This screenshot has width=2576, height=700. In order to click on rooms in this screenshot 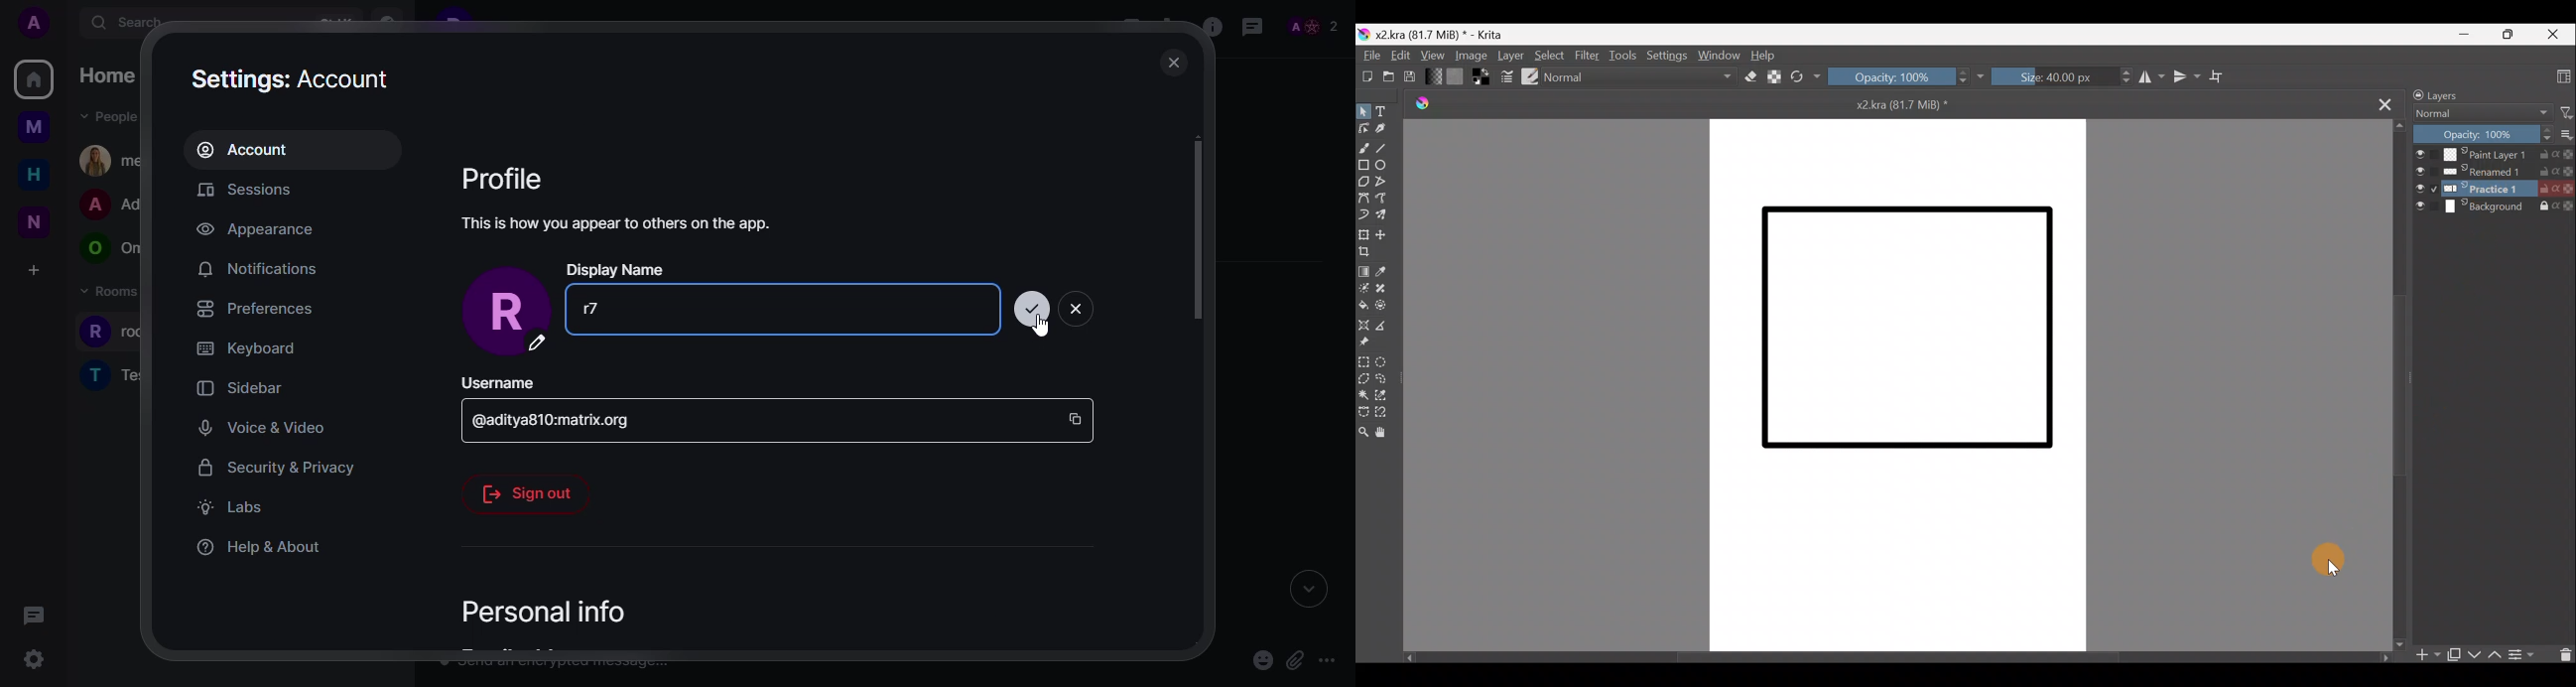, I will do `click(115, 375)`.